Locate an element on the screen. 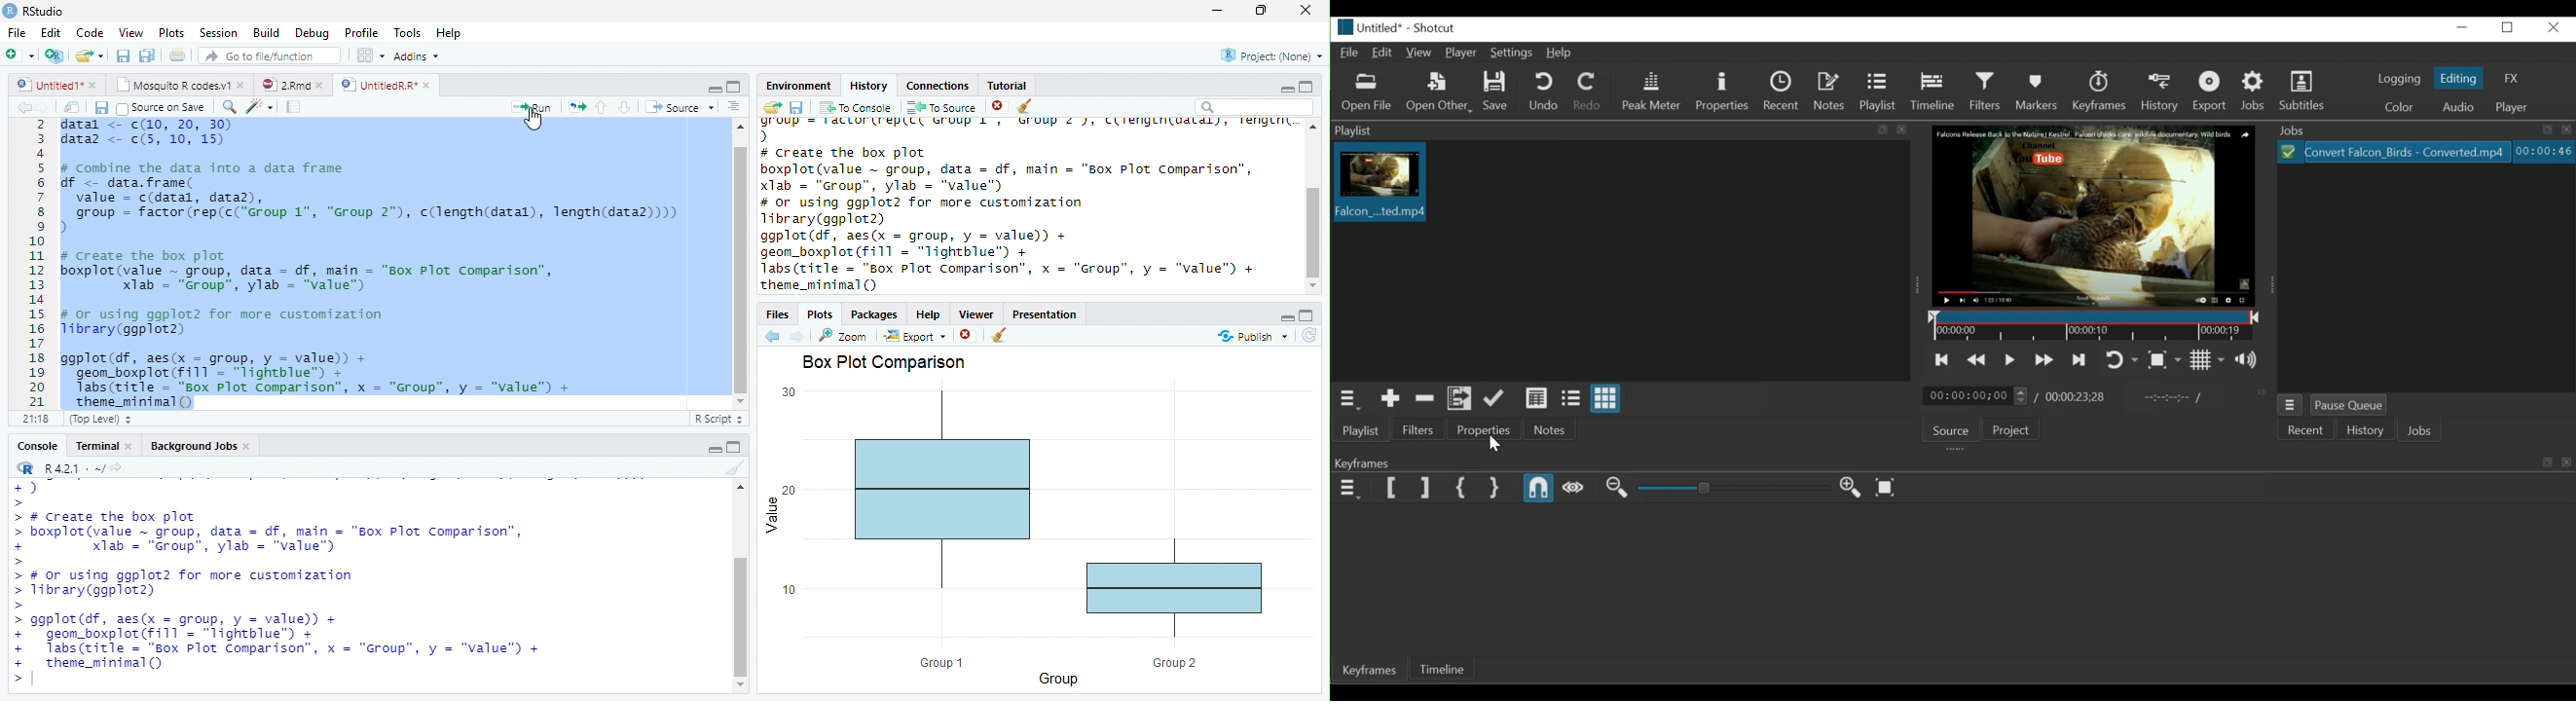 The height and width of the screenshot is (728, 2576). Set Filter first is located at coordinates (1394, 489).